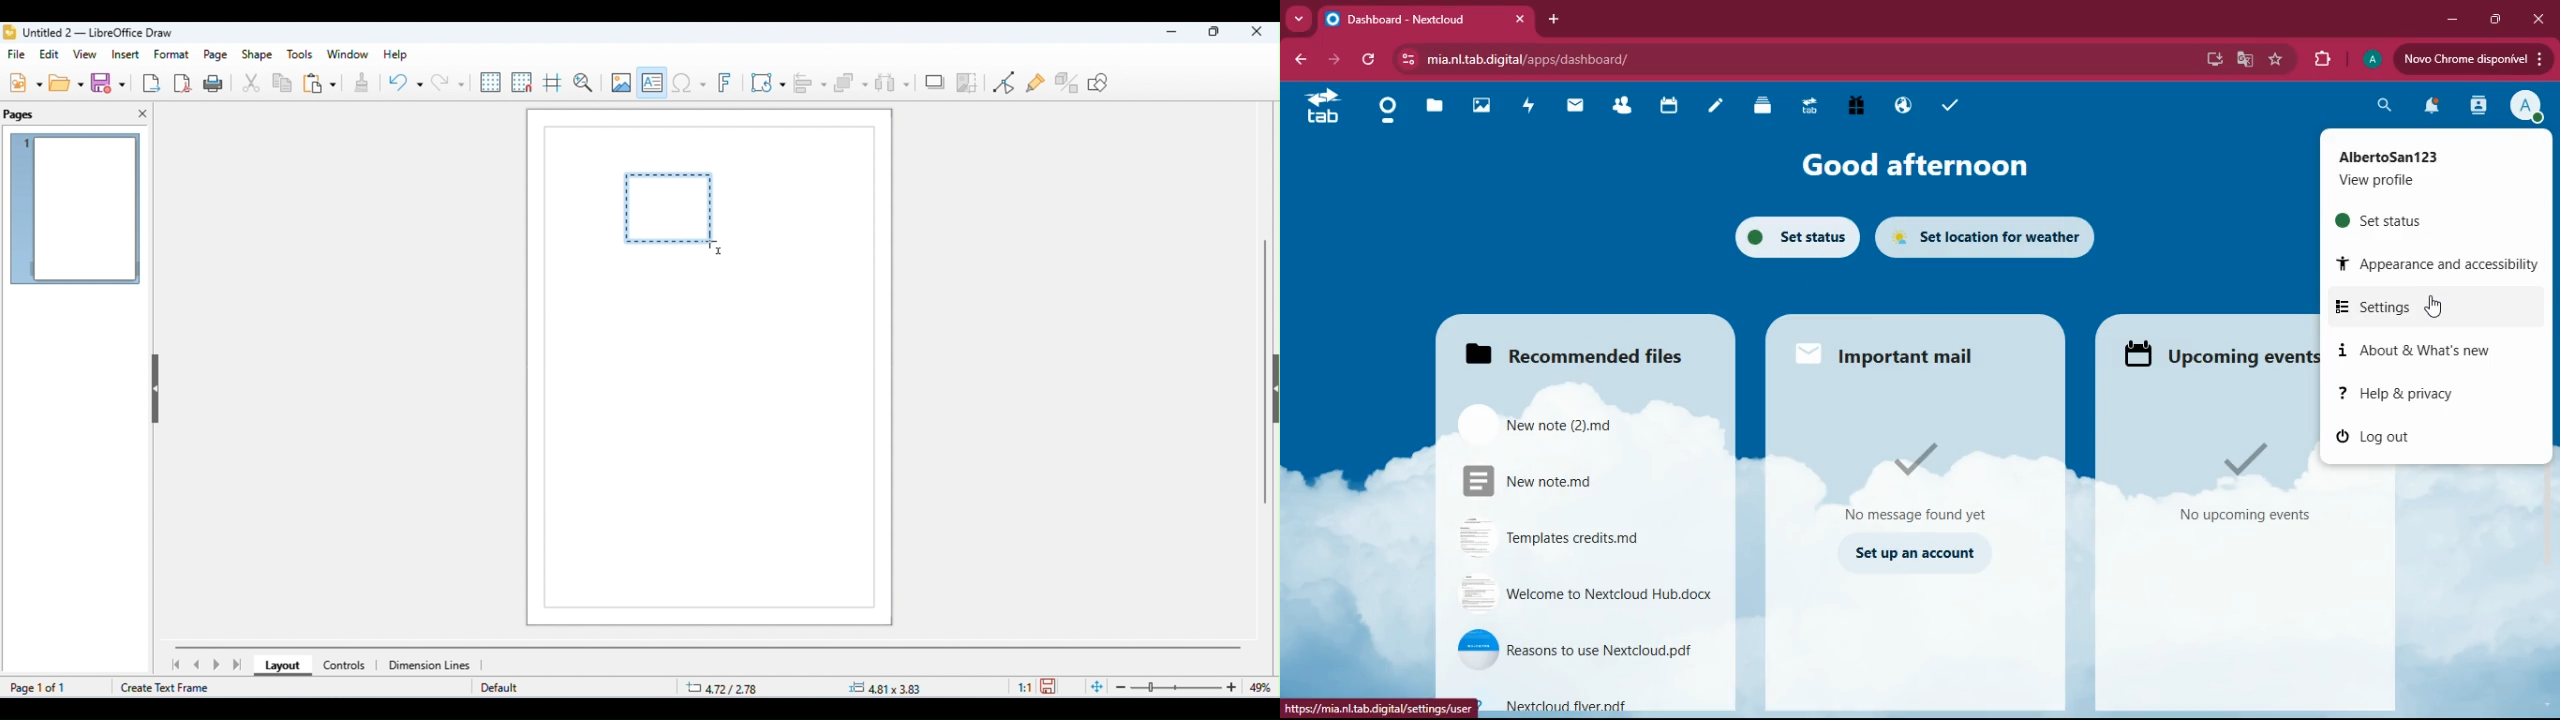 This screenshot has width=2576, height=728. Describe the element at coordinates (2242, 489) in the screenshot. I see `events` at that location.